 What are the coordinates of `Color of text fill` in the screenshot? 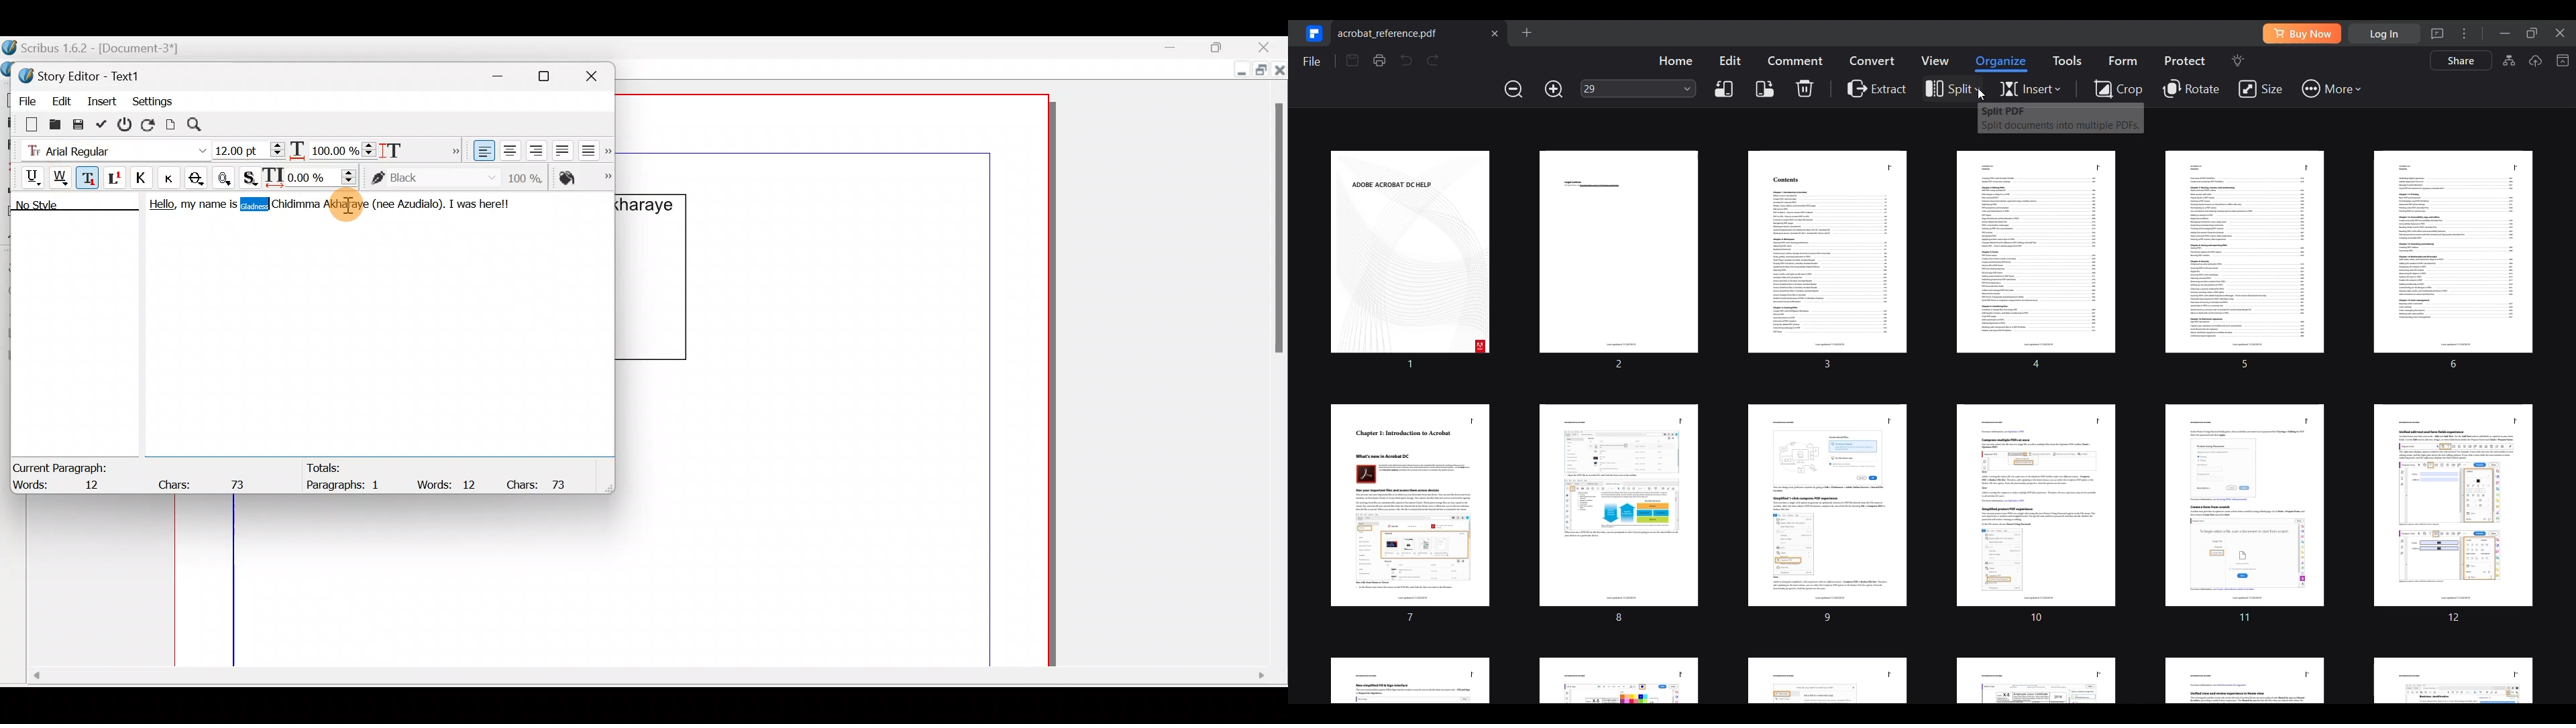 It's located at (584, 178).